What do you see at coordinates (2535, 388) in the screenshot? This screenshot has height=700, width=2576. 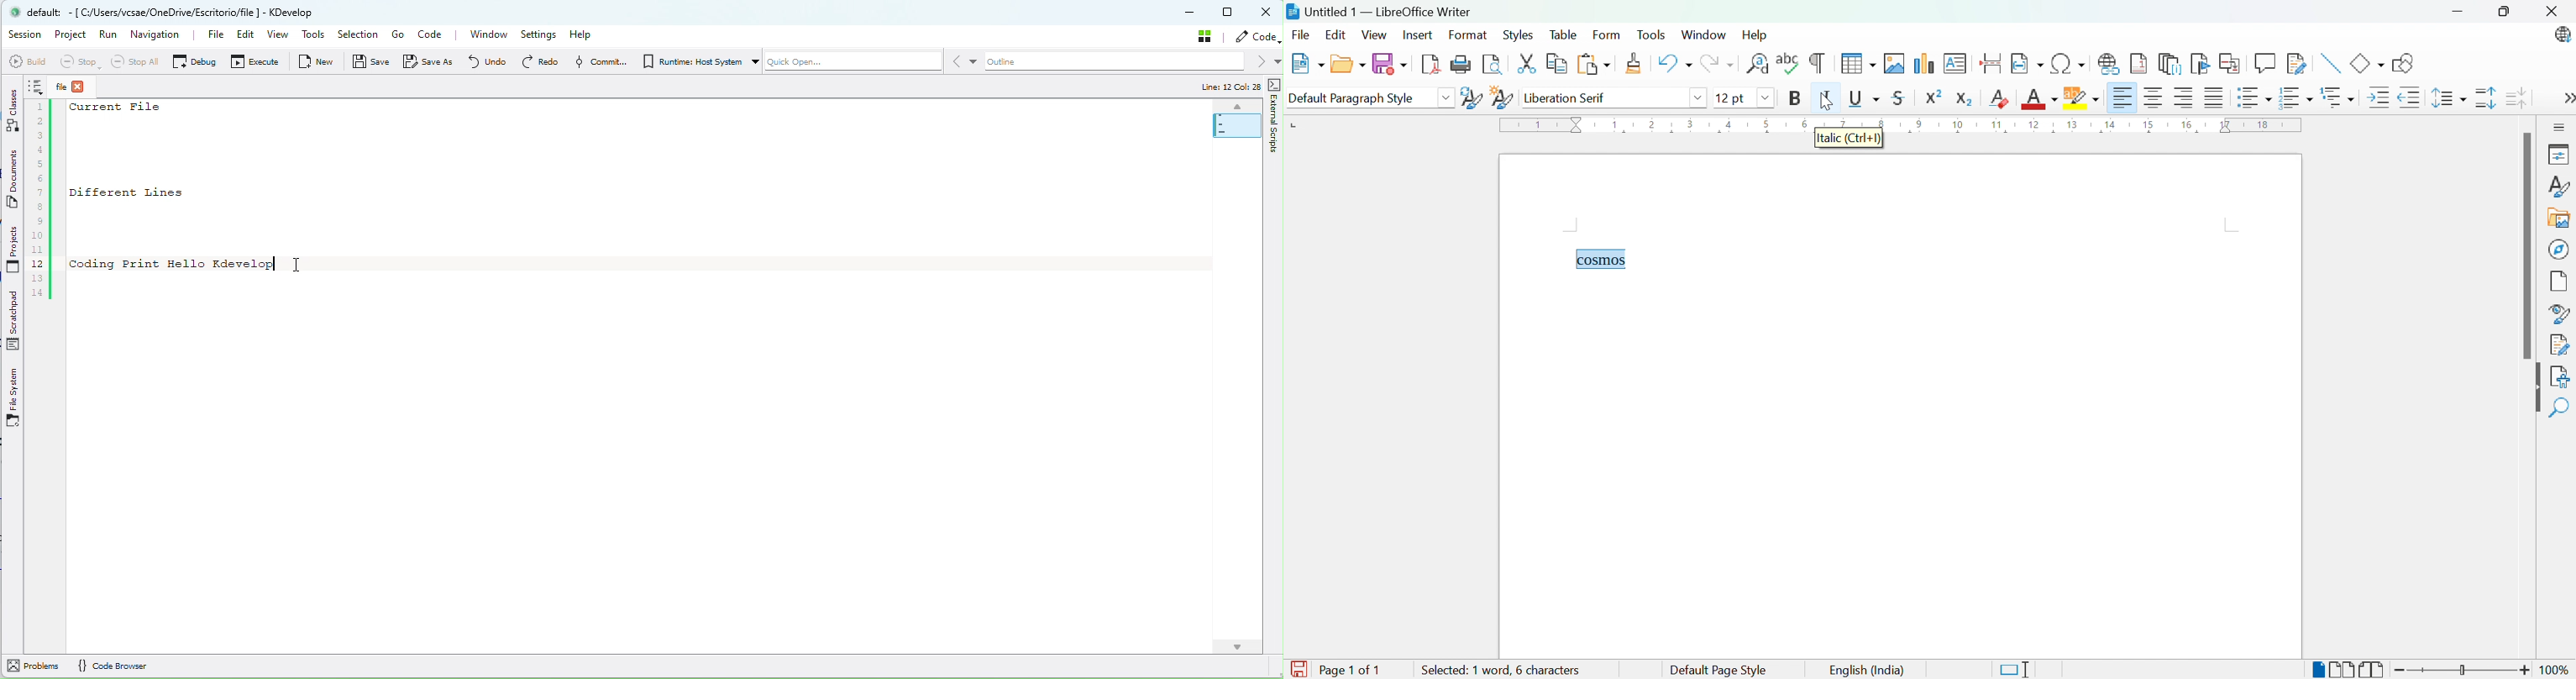 I see `Hide` at bounding box center [2535, 388].